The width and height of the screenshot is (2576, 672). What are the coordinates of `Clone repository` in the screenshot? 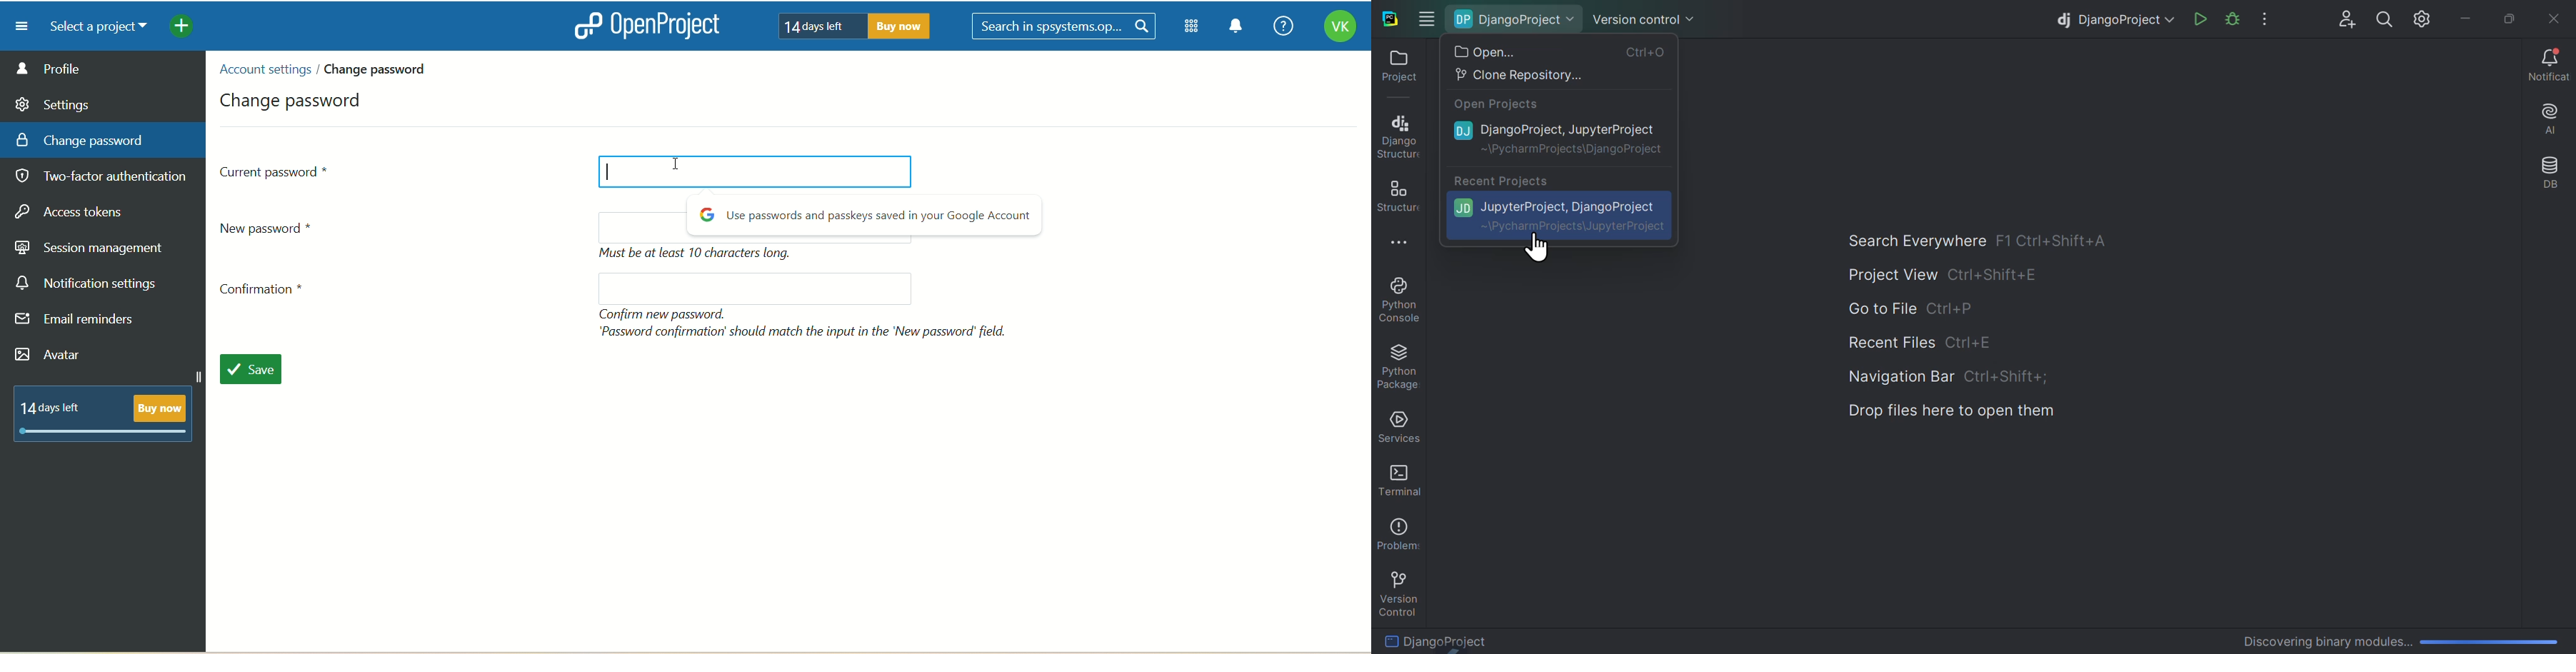 It's located at (1524, 80).